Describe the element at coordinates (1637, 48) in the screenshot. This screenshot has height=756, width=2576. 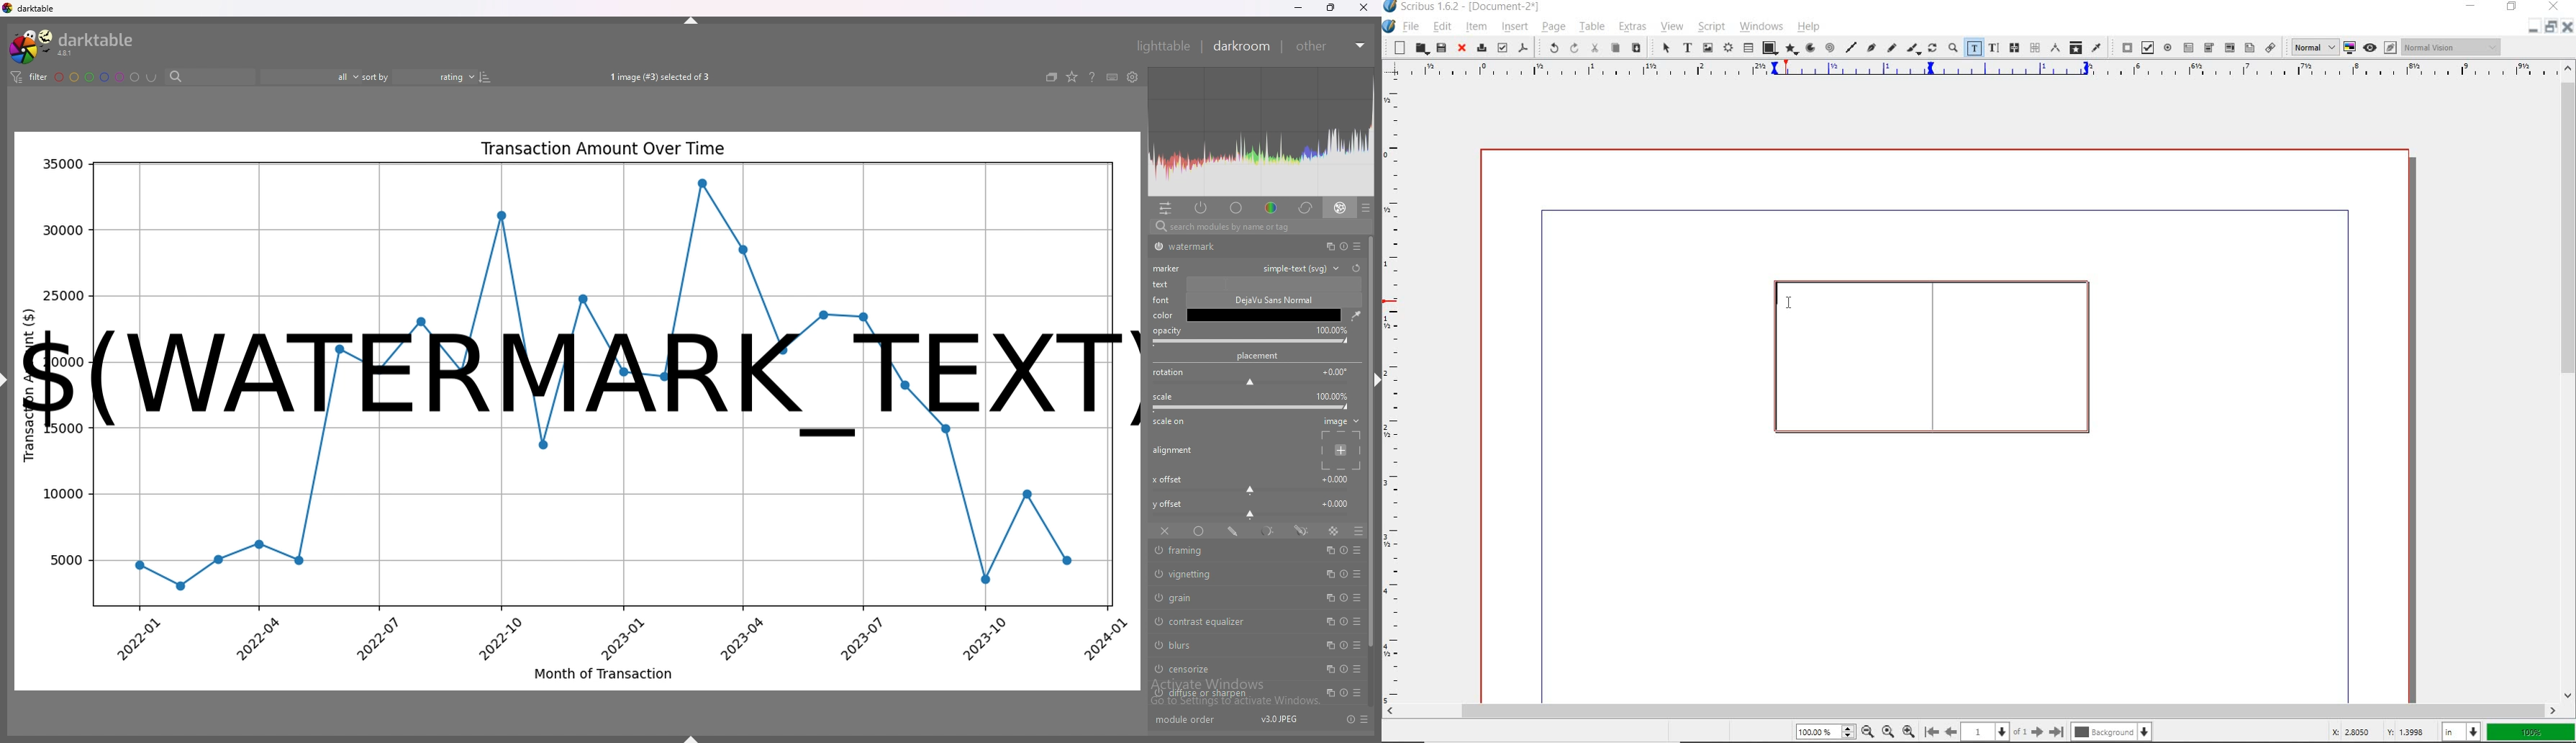
I see `paste` at that location.